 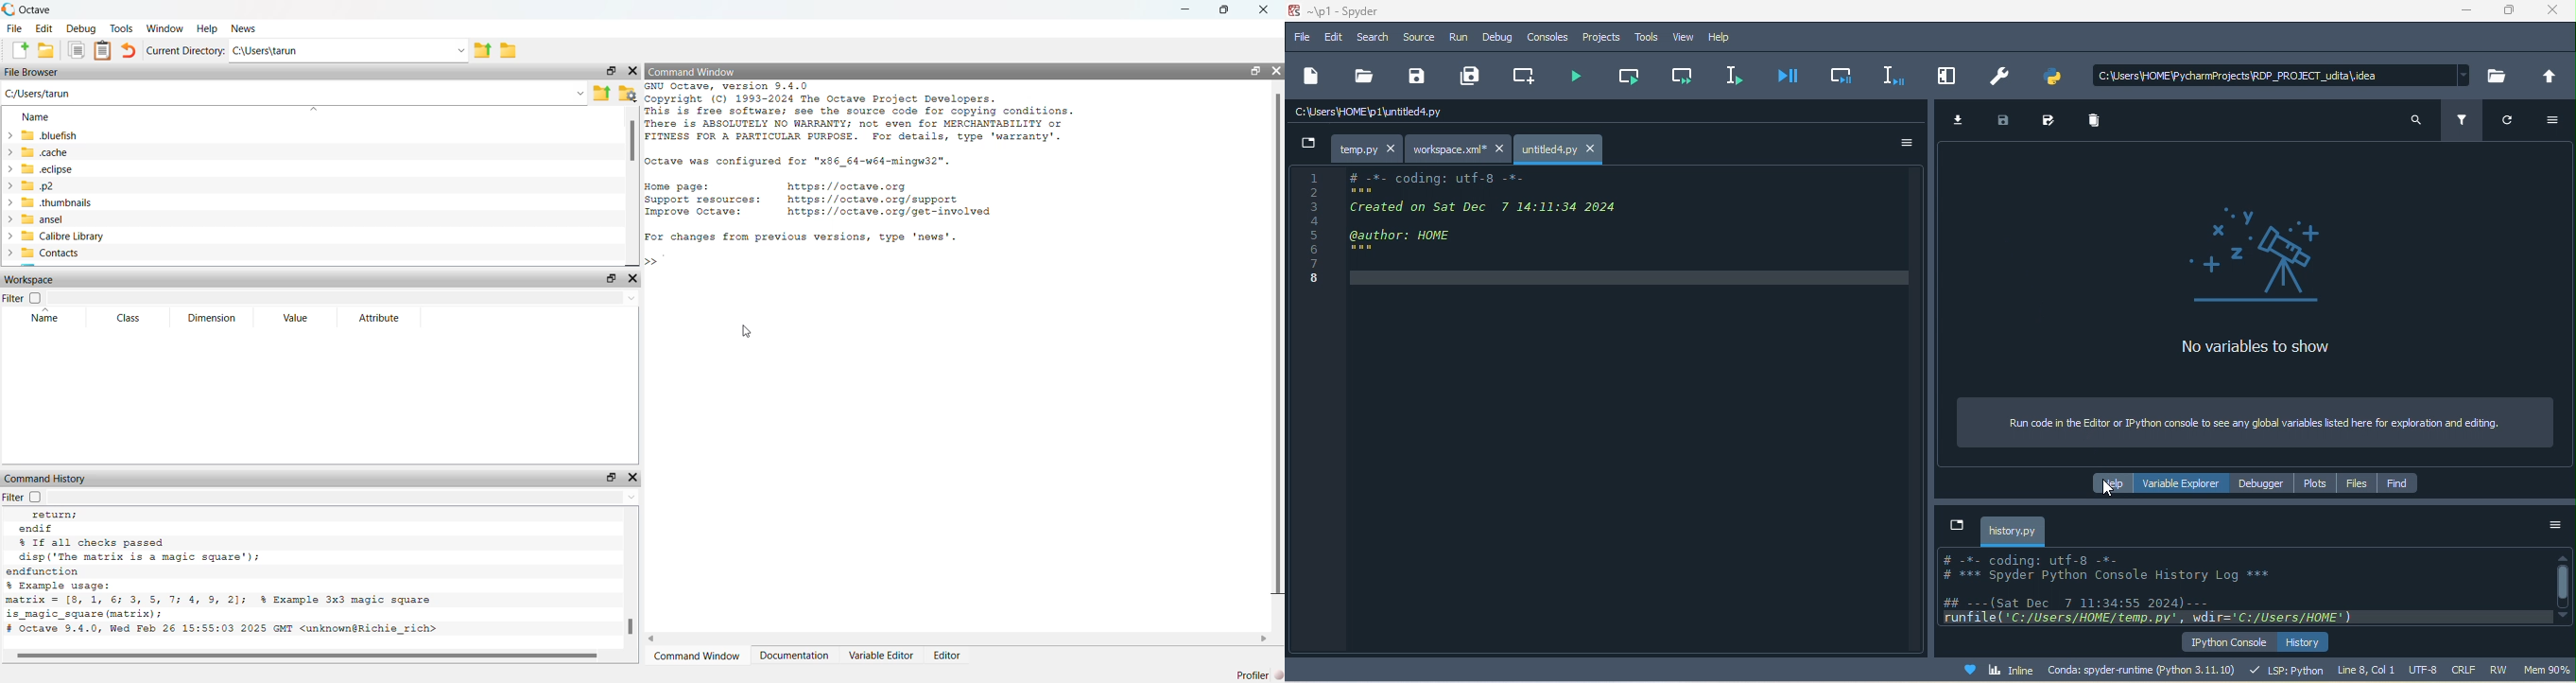 I want to click on rw, so click(x=2498, y=670).